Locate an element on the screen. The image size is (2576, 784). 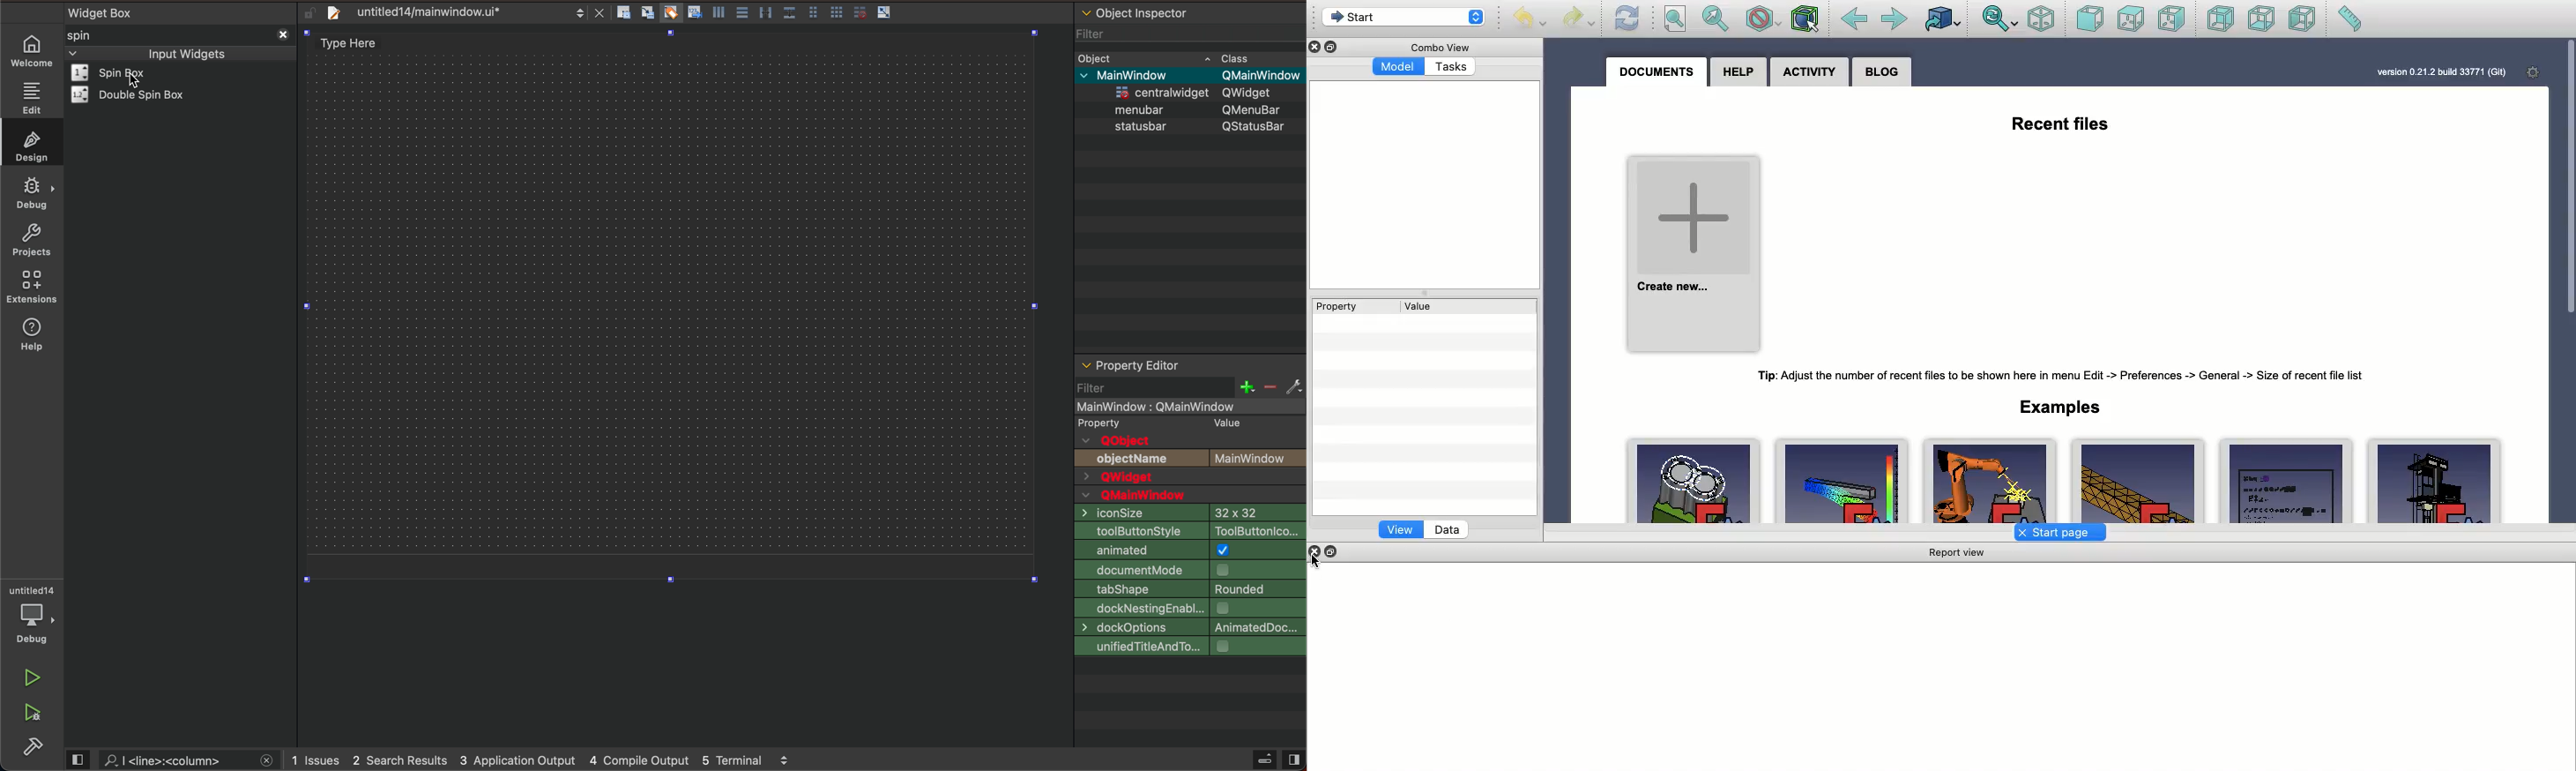
Refresh is located at coordinates (1628, 20).